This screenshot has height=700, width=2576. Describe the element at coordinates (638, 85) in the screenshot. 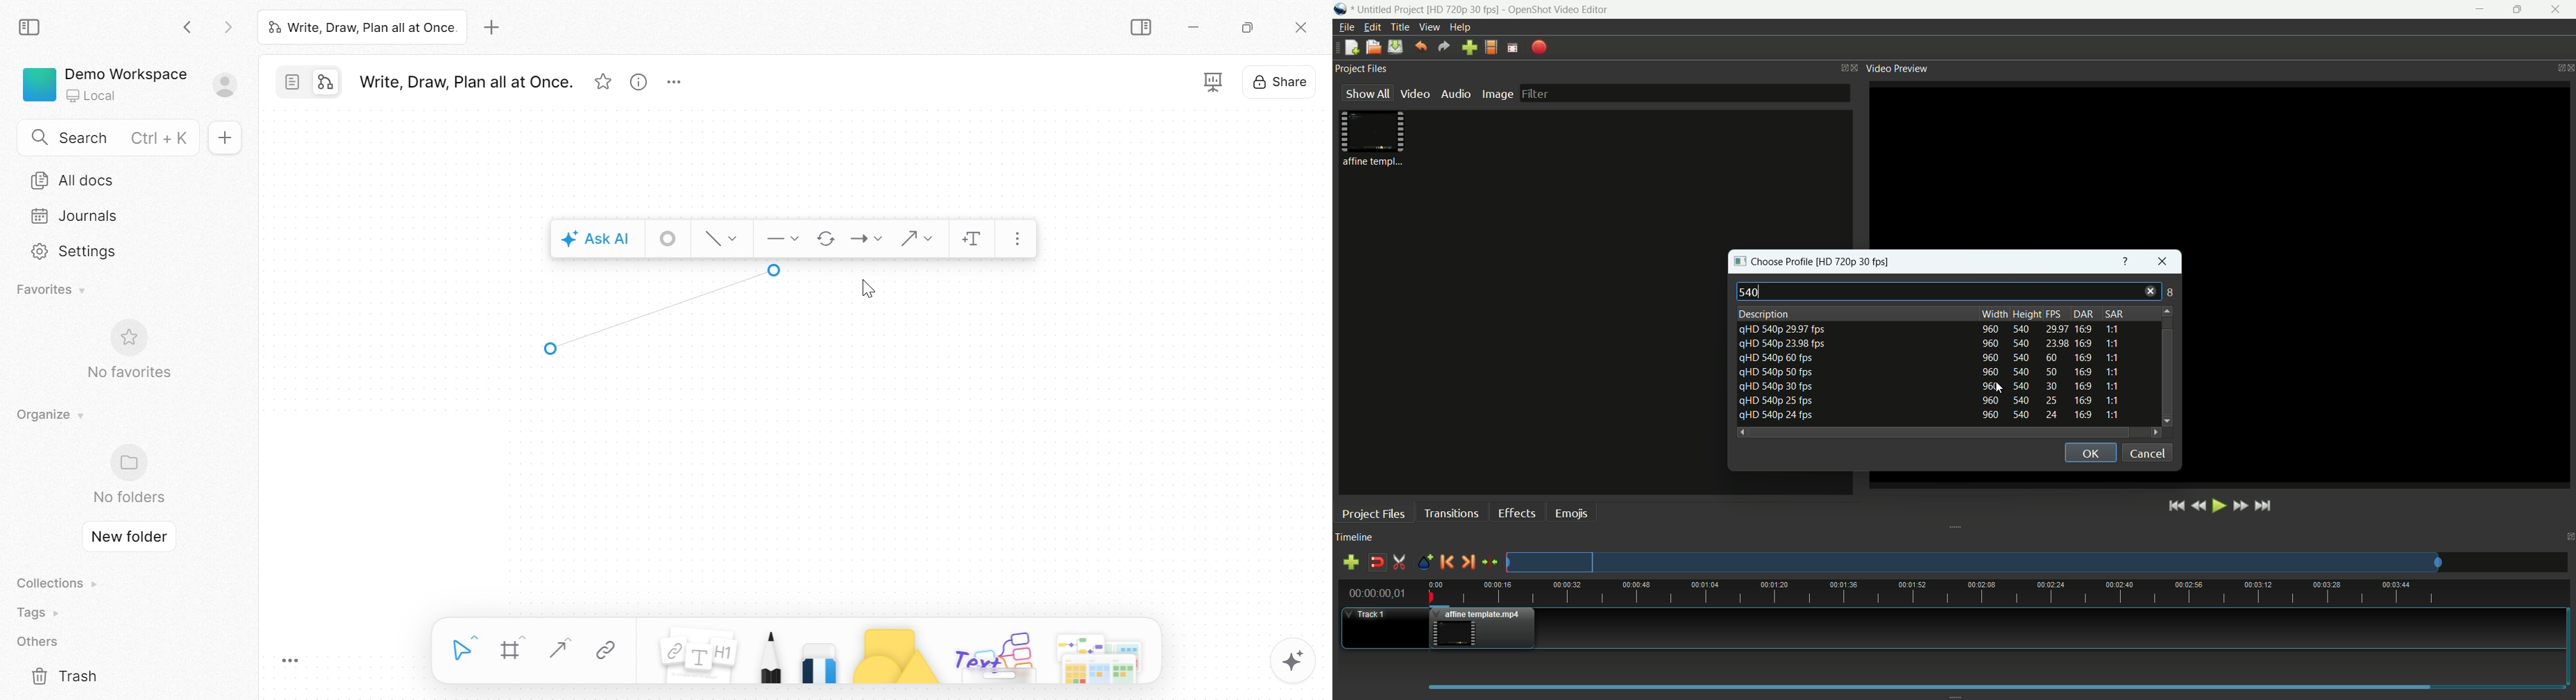

I see `View info` at that location.